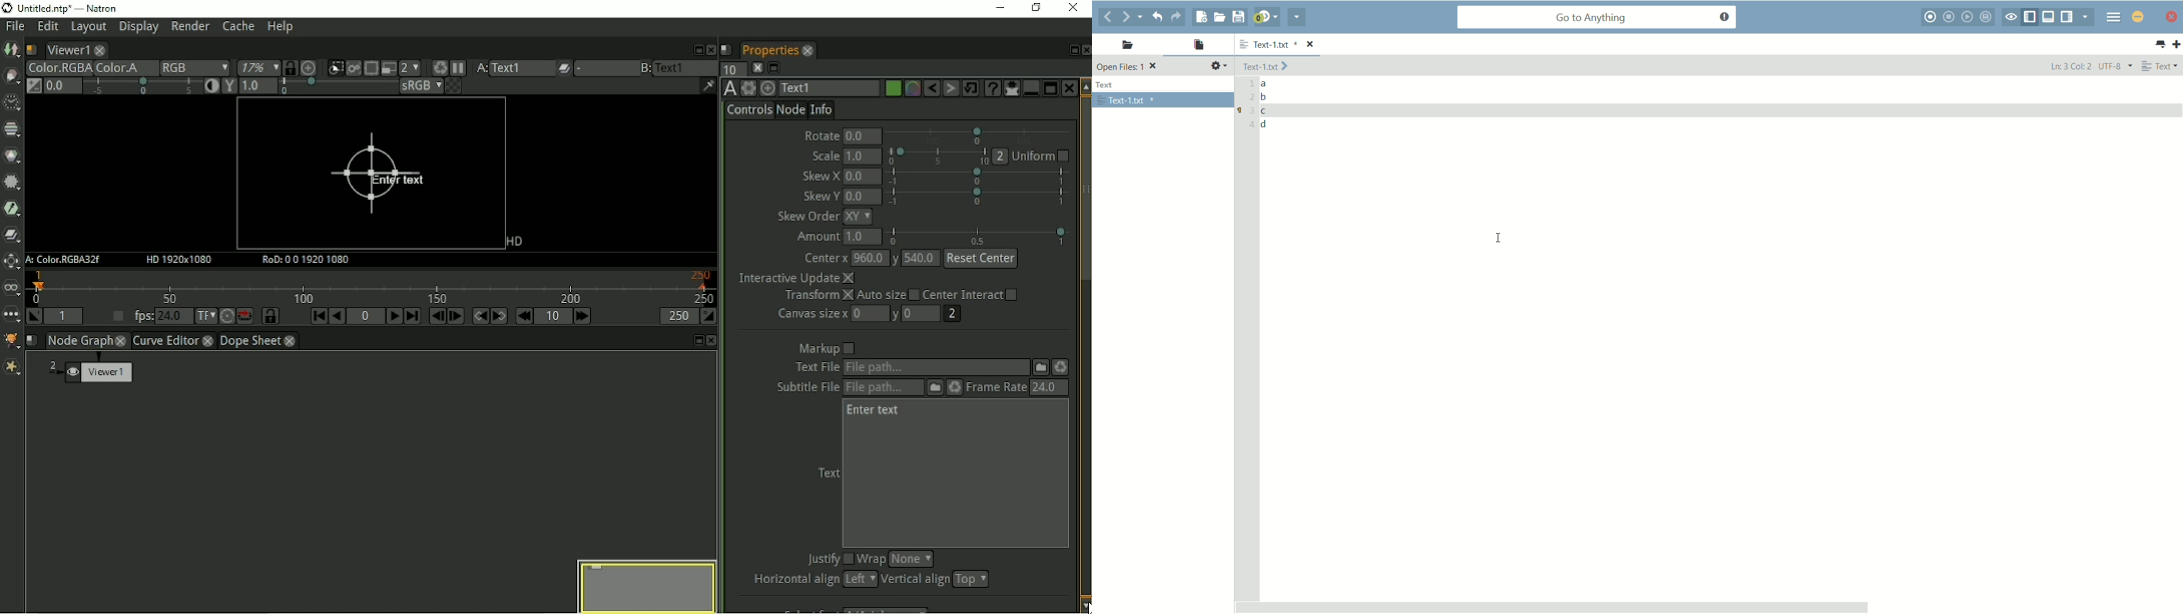 The image size is (2184, 616). What do you see at coordinates (1705, 604) in the screenshot?
I see `Scroll bar` at bounding box center [1705, 604].